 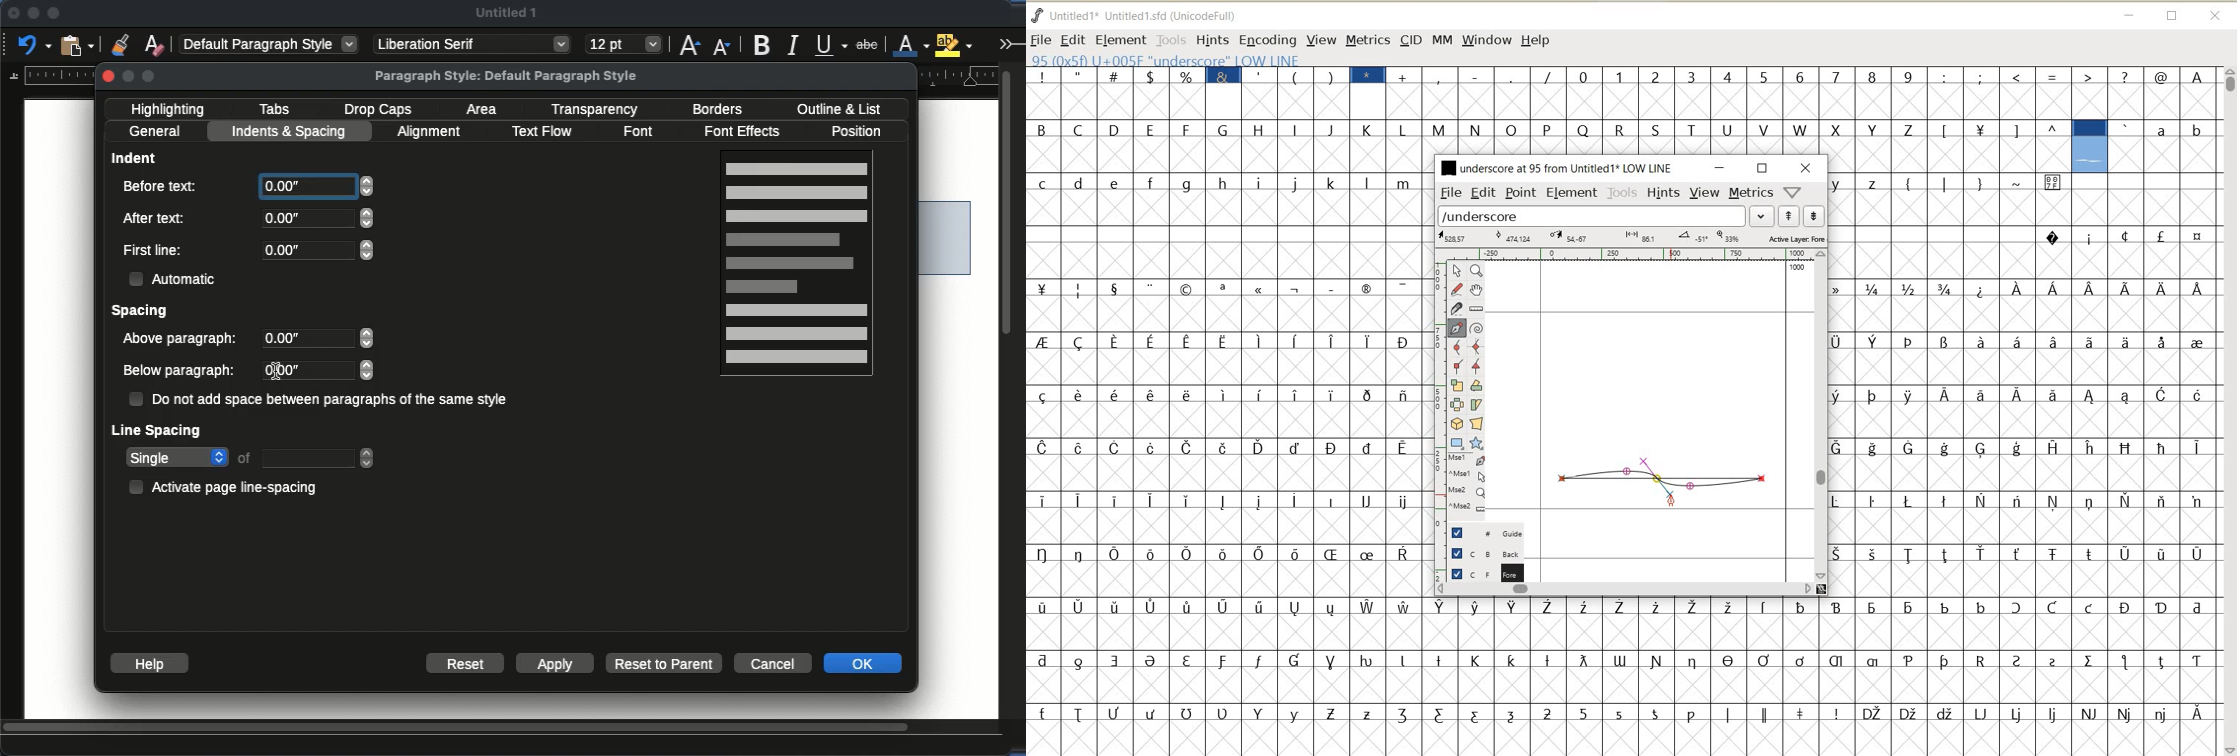 What do you see at coordinates (148, 663) in the screenshot?
I see `help` at bounding box center [148, 663].